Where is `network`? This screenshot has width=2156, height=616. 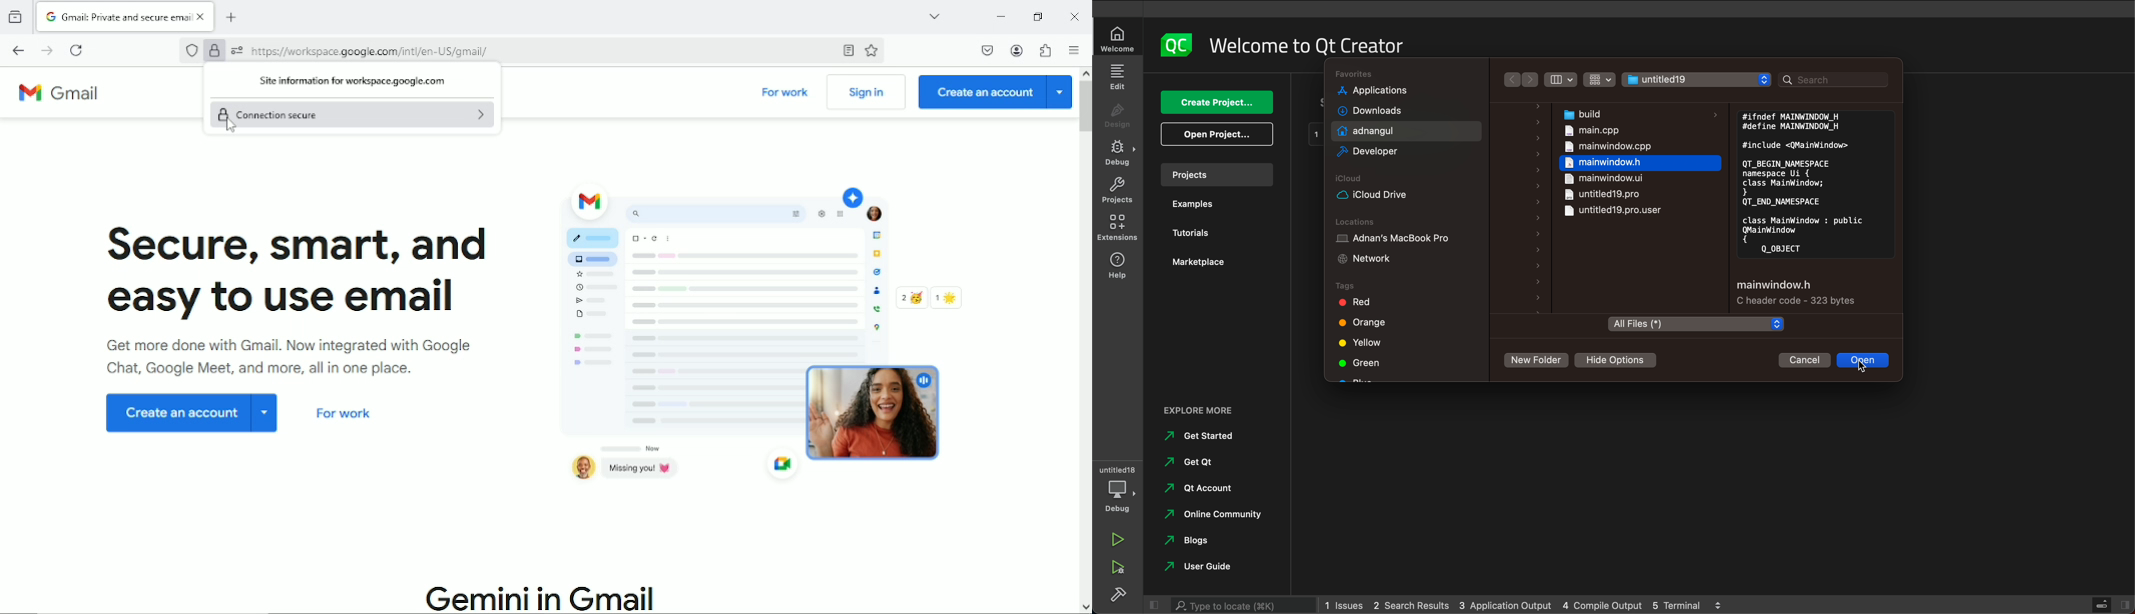 network is located at coordinates (1372, 259).